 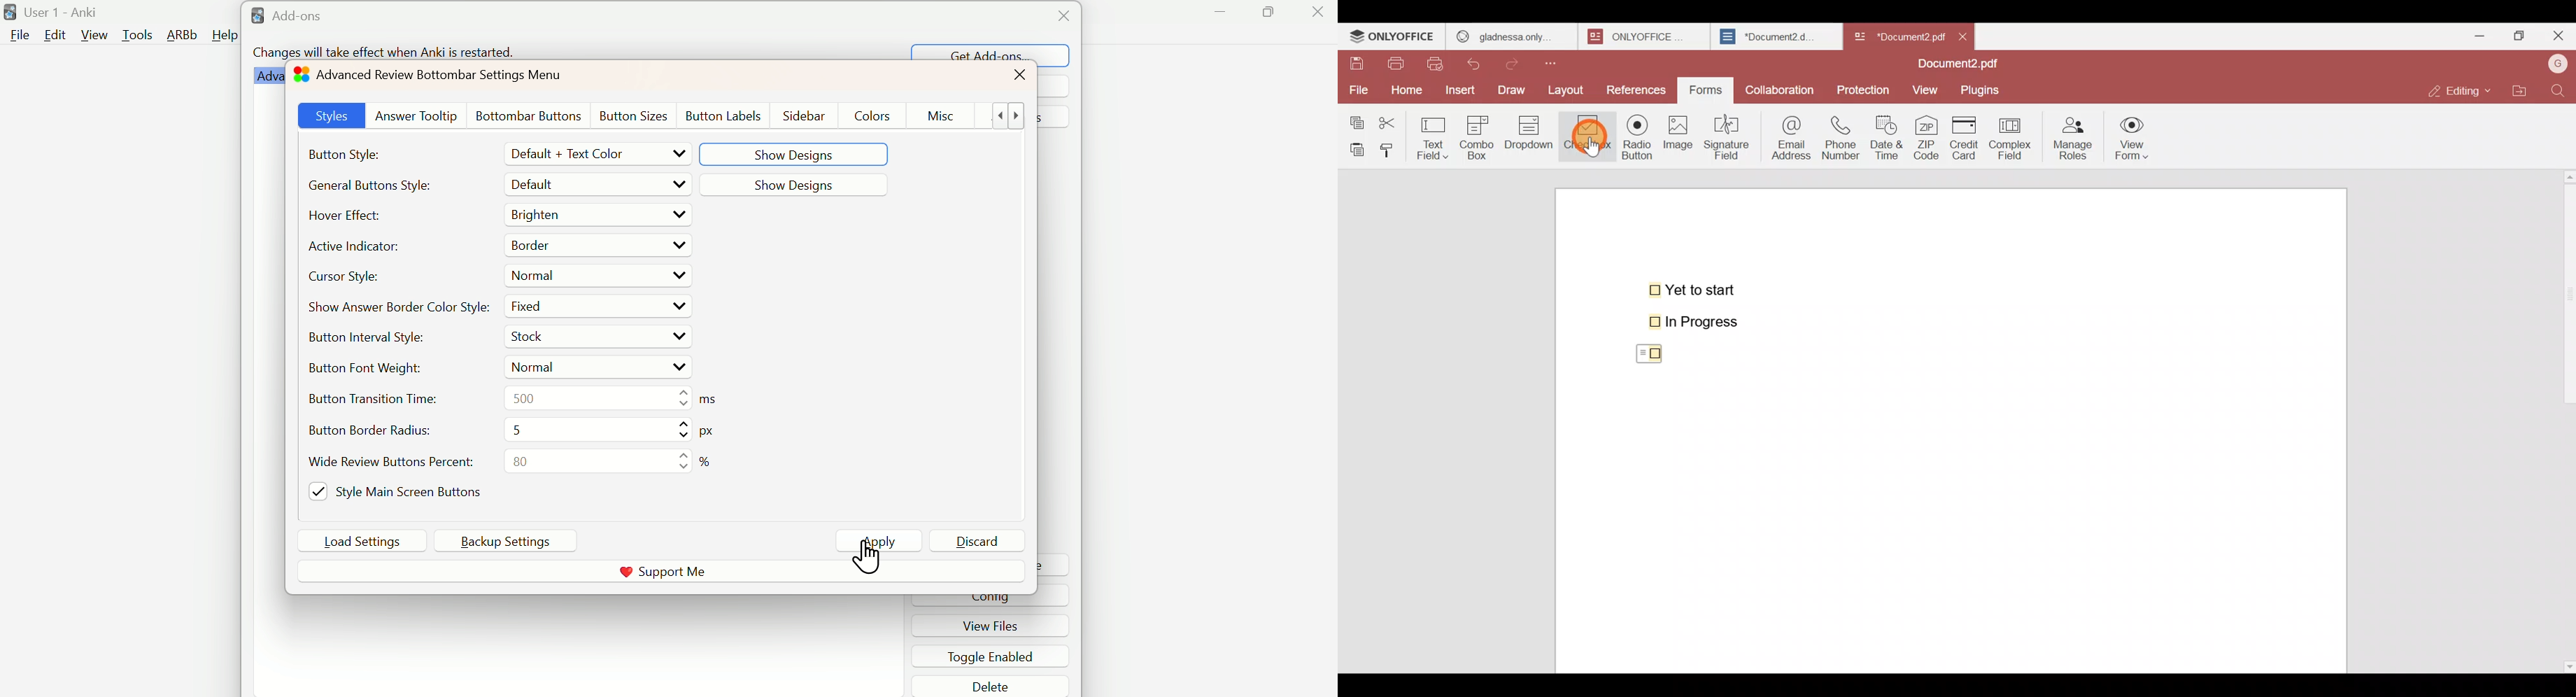 I want to click on Insert, so click(x=1458, y=89).